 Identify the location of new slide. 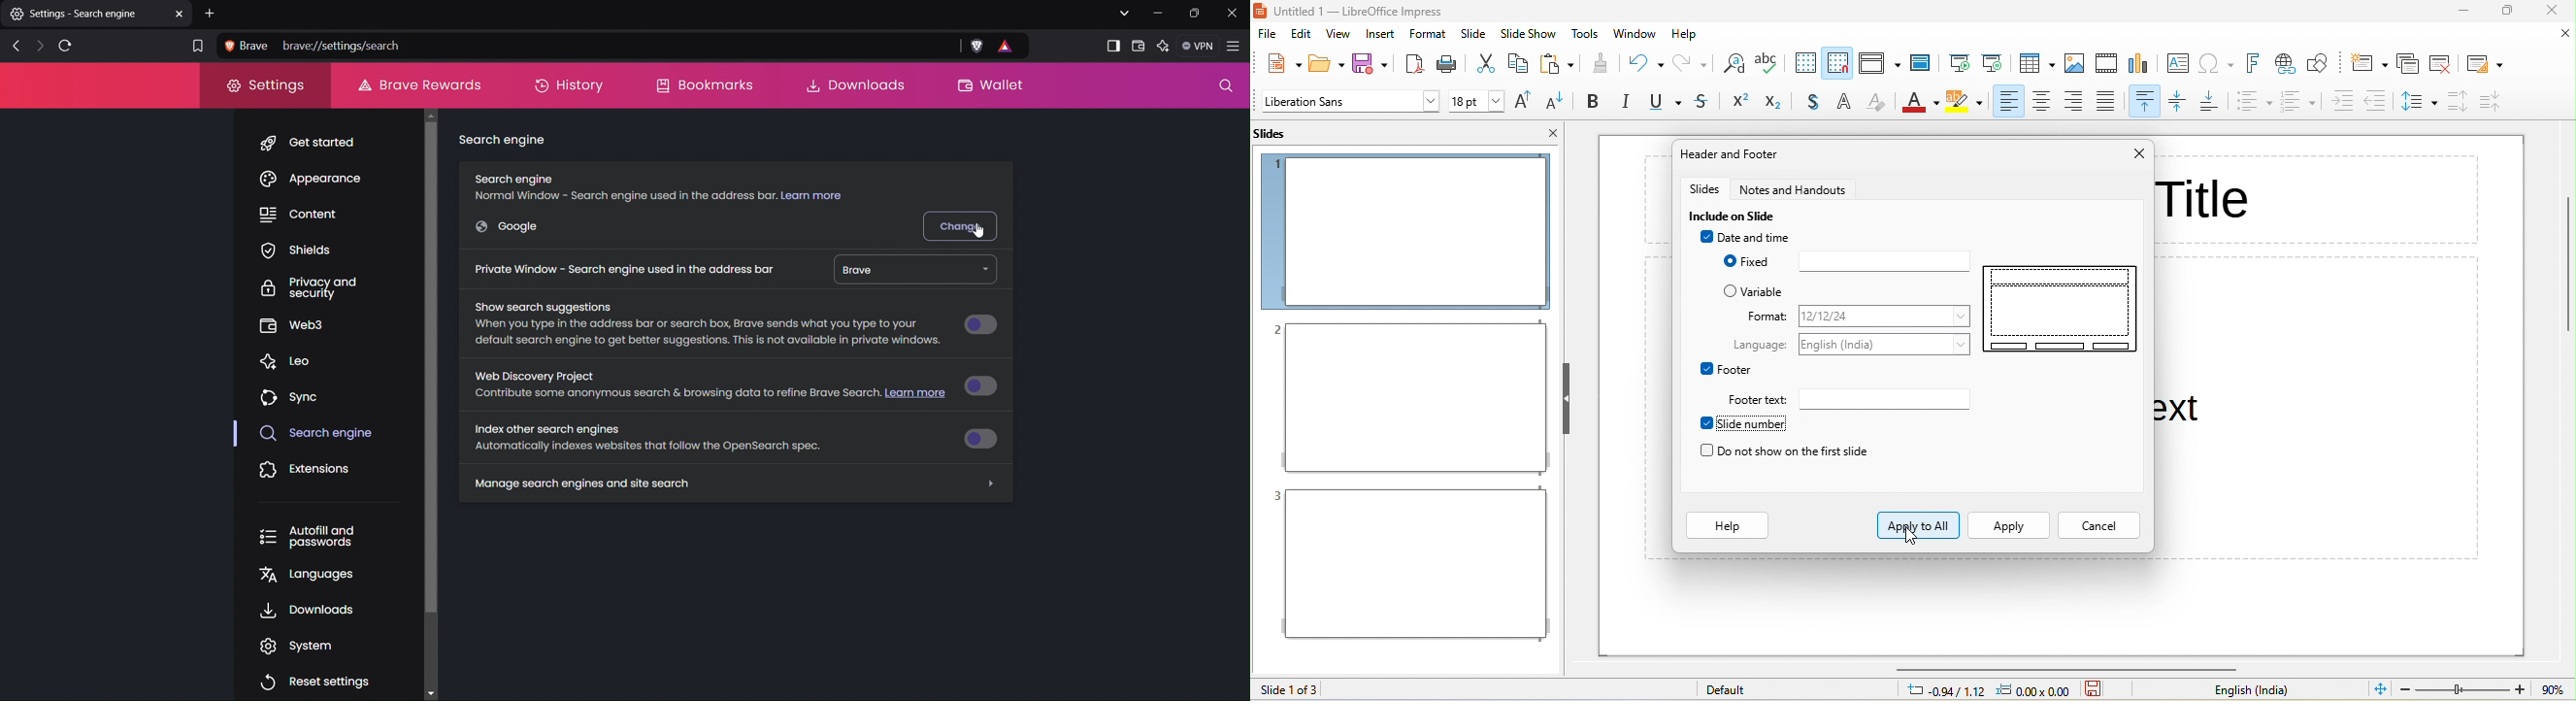
(2367, 63).